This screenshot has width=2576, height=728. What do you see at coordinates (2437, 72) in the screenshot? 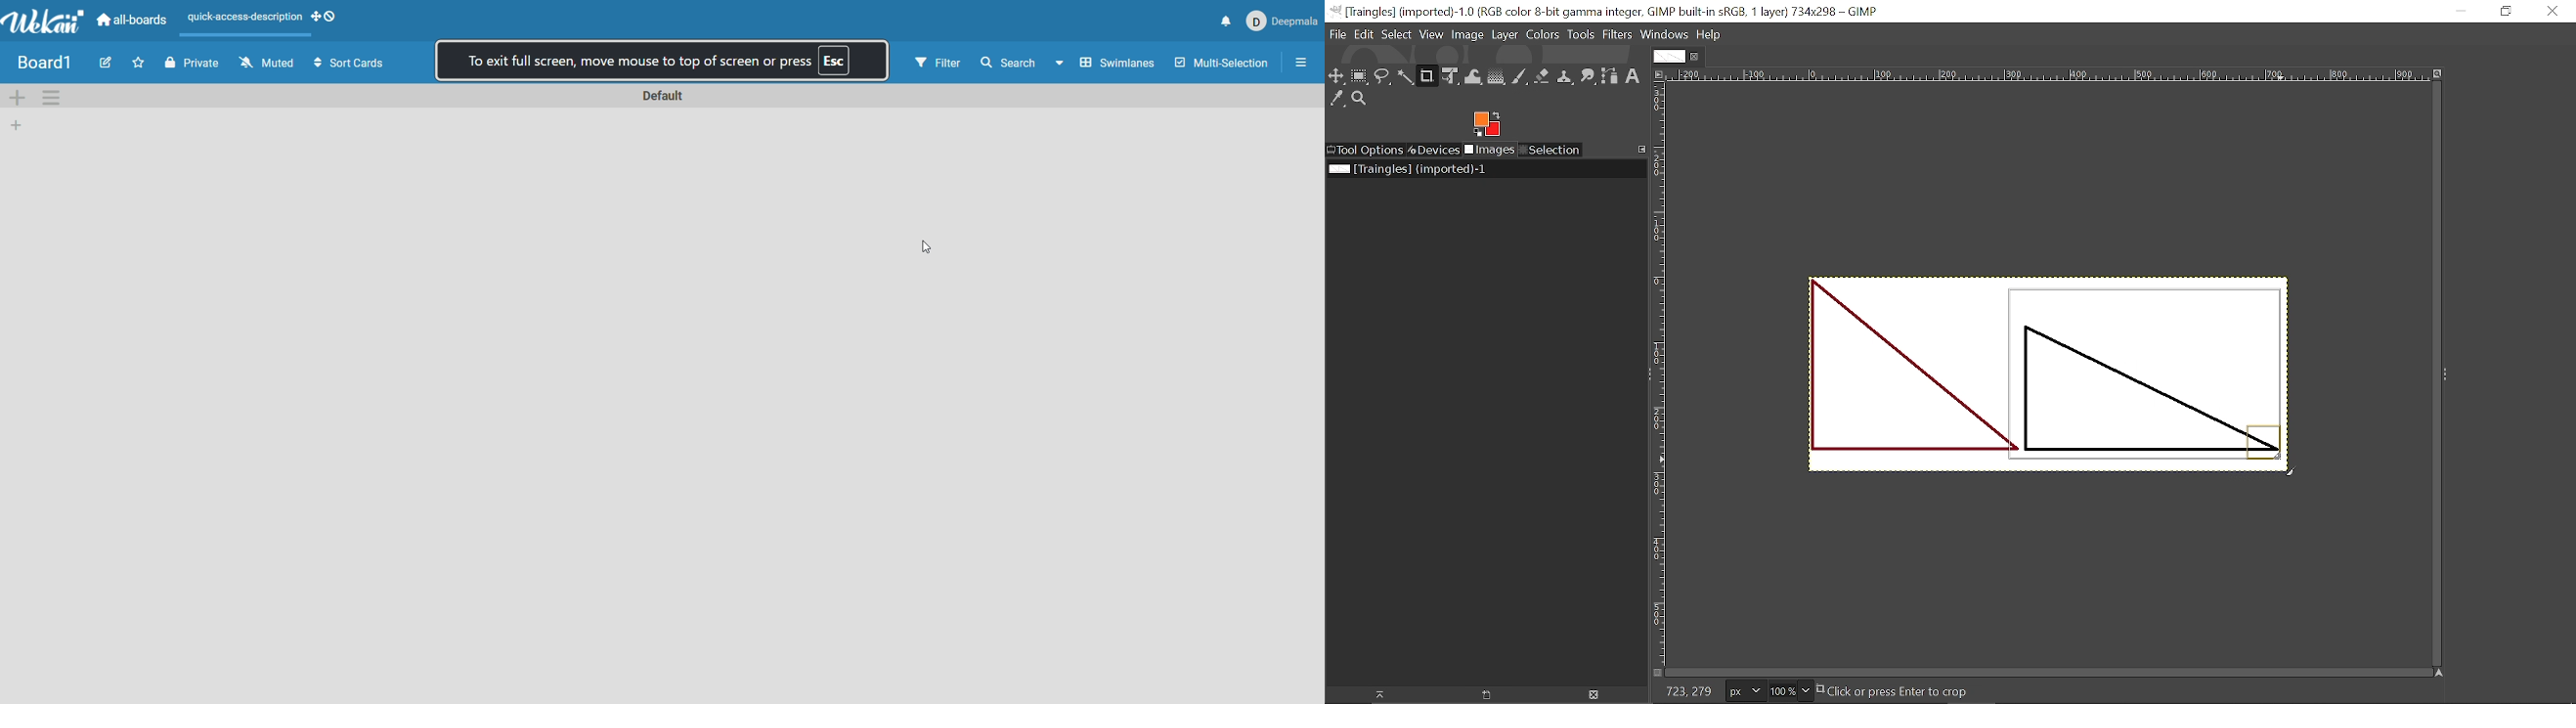
I see `Zoom image when window size changes` at bounding box center [2437, 72].